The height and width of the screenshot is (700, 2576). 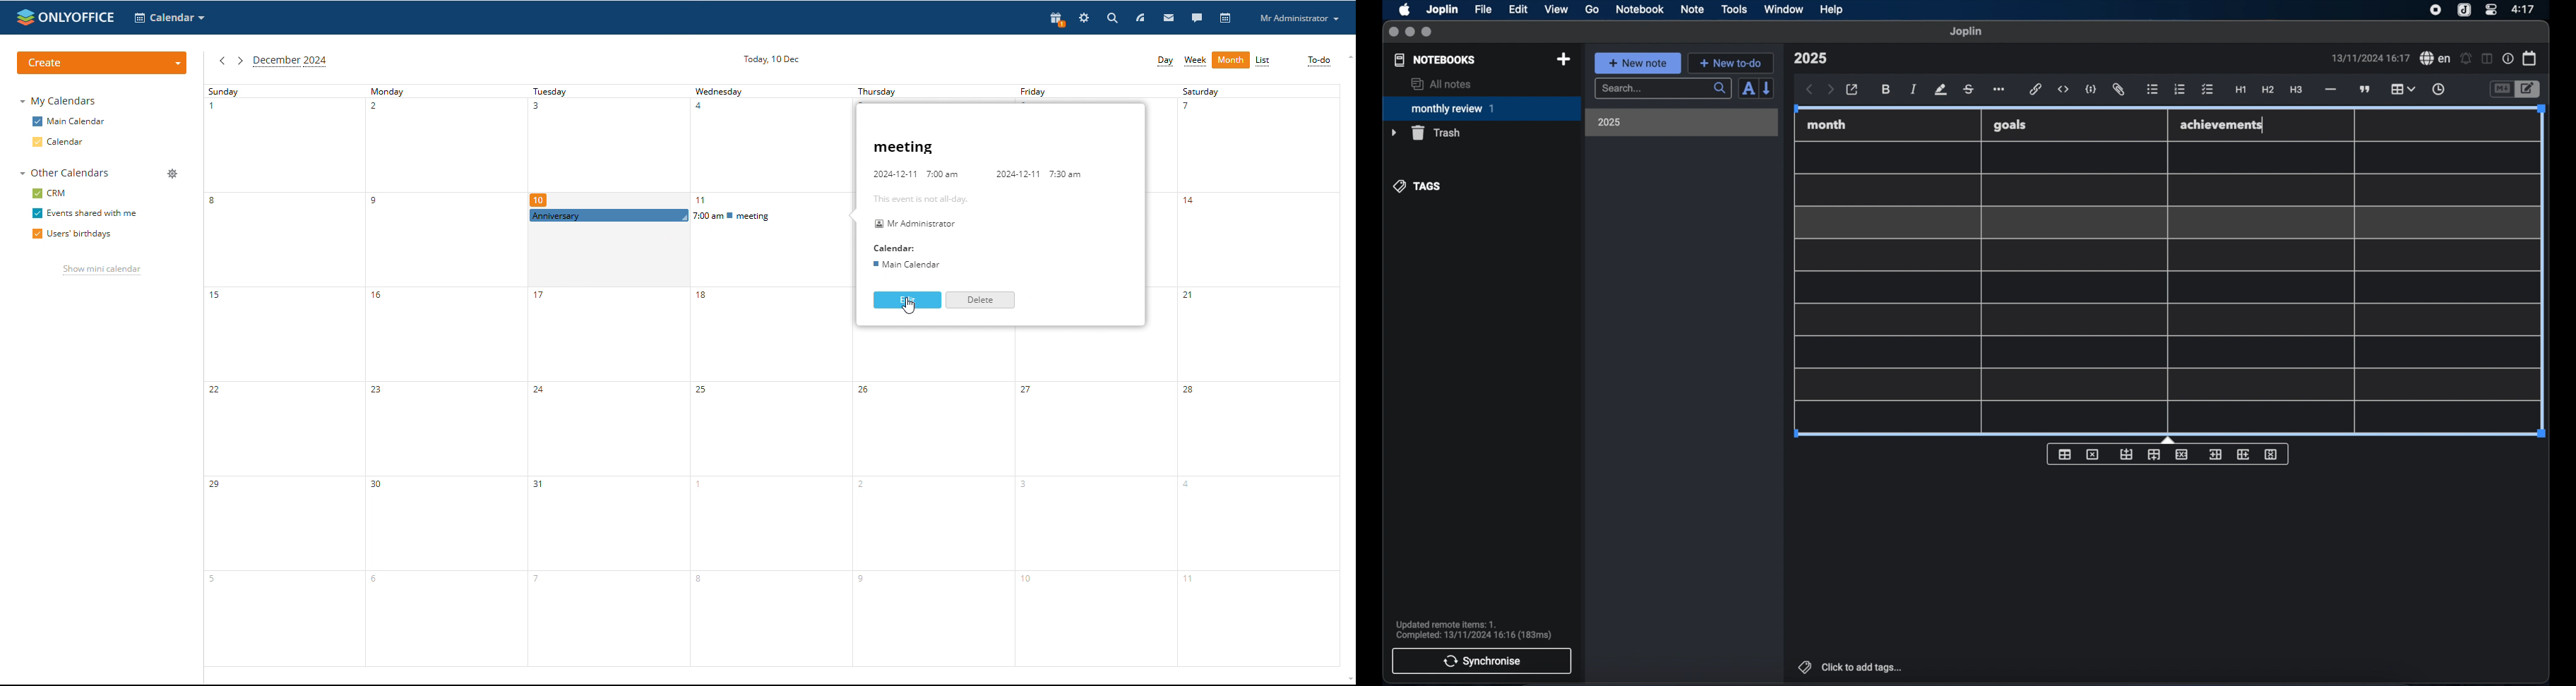 I want to click on code, so click(x=2091, y=90).